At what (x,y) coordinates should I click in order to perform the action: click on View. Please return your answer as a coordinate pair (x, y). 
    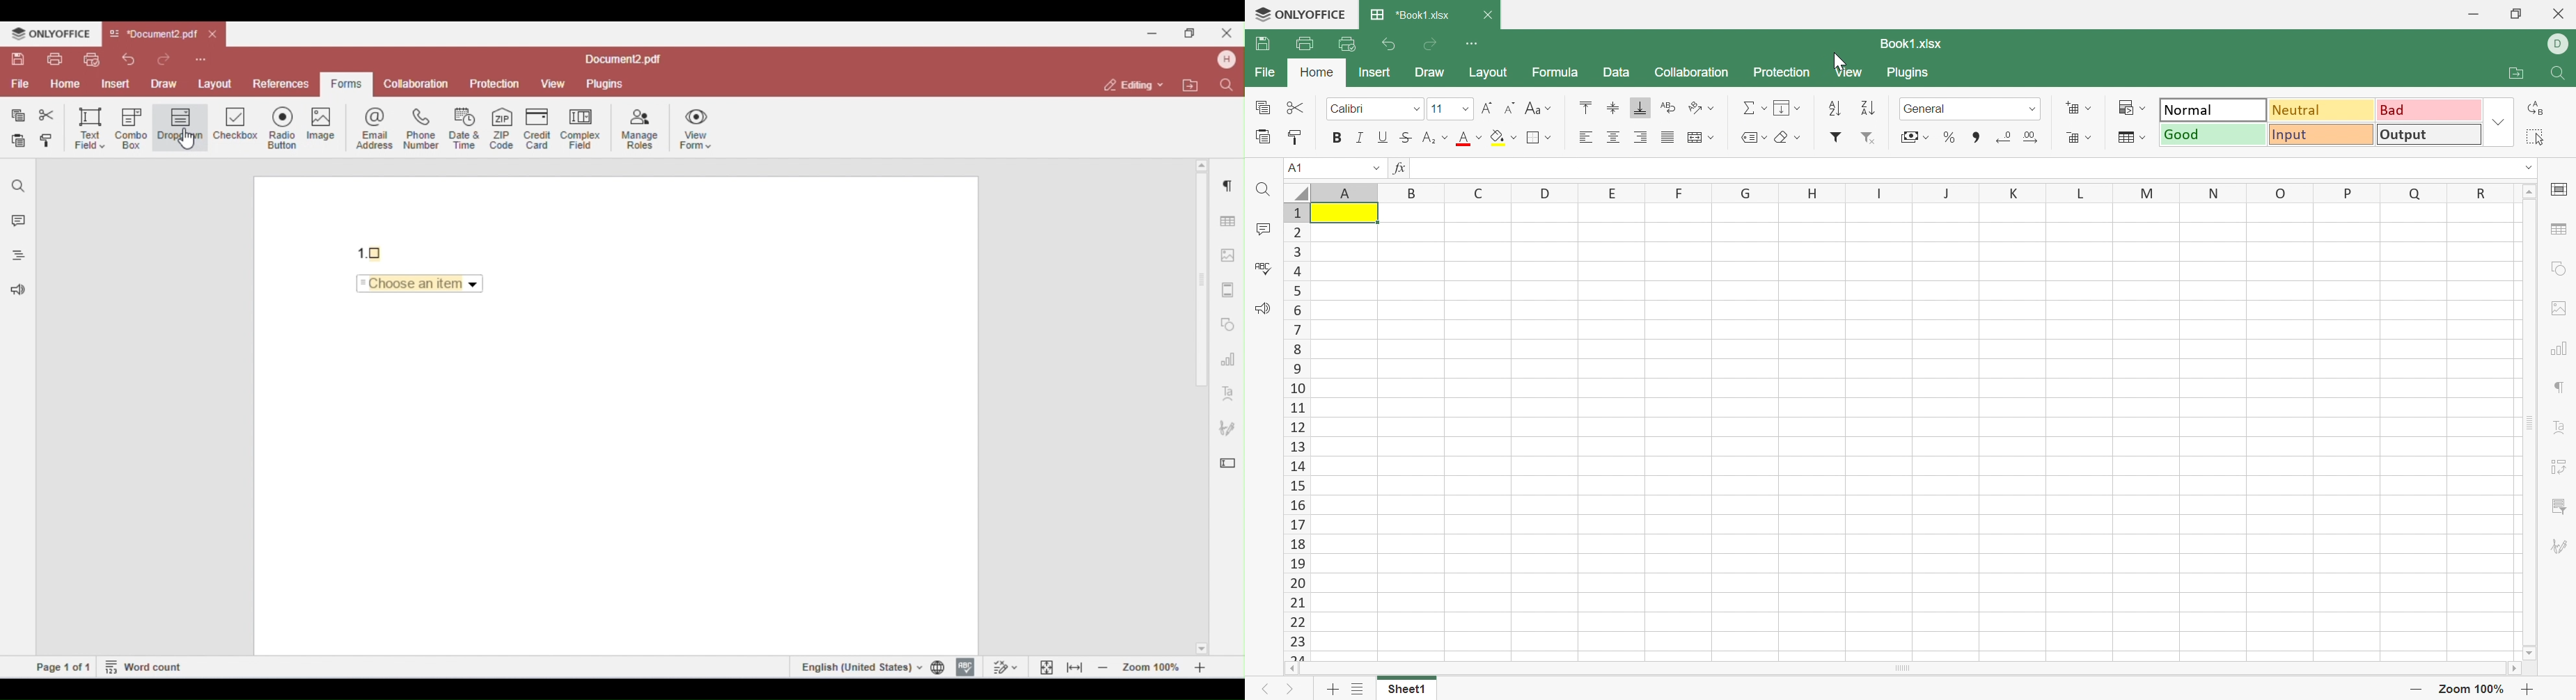
    Looking at the image, I should click on (1845, 72).